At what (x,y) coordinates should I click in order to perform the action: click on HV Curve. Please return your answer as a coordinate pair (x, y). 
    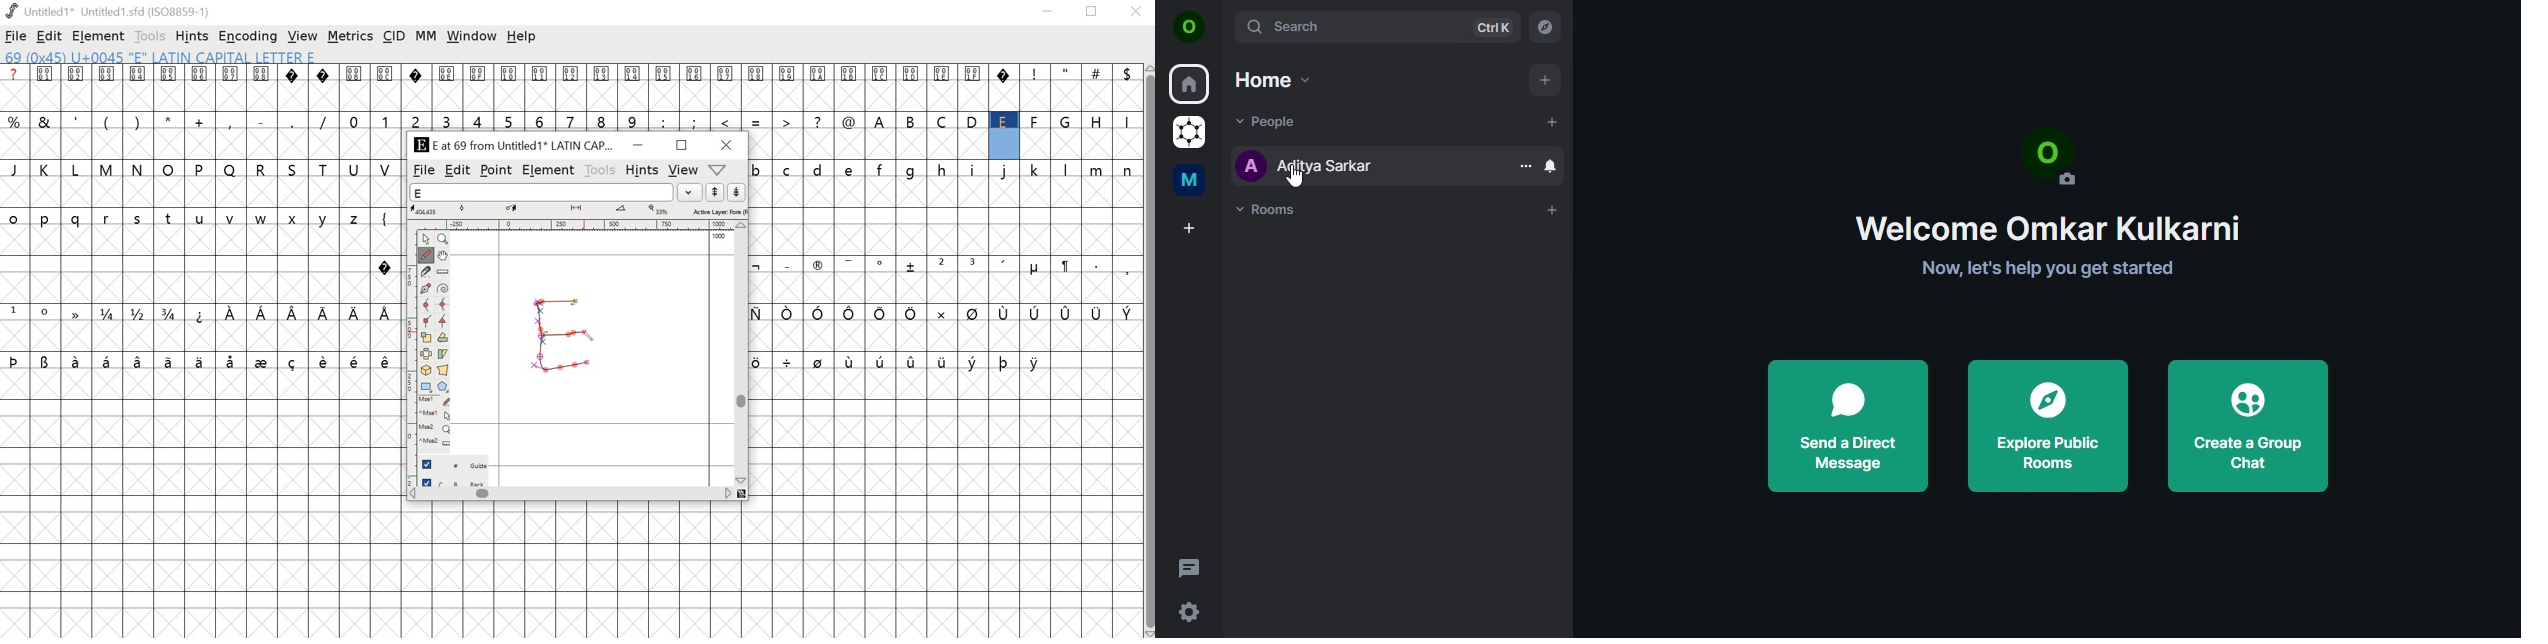
    Looking at the image, I should click on (443, 305).